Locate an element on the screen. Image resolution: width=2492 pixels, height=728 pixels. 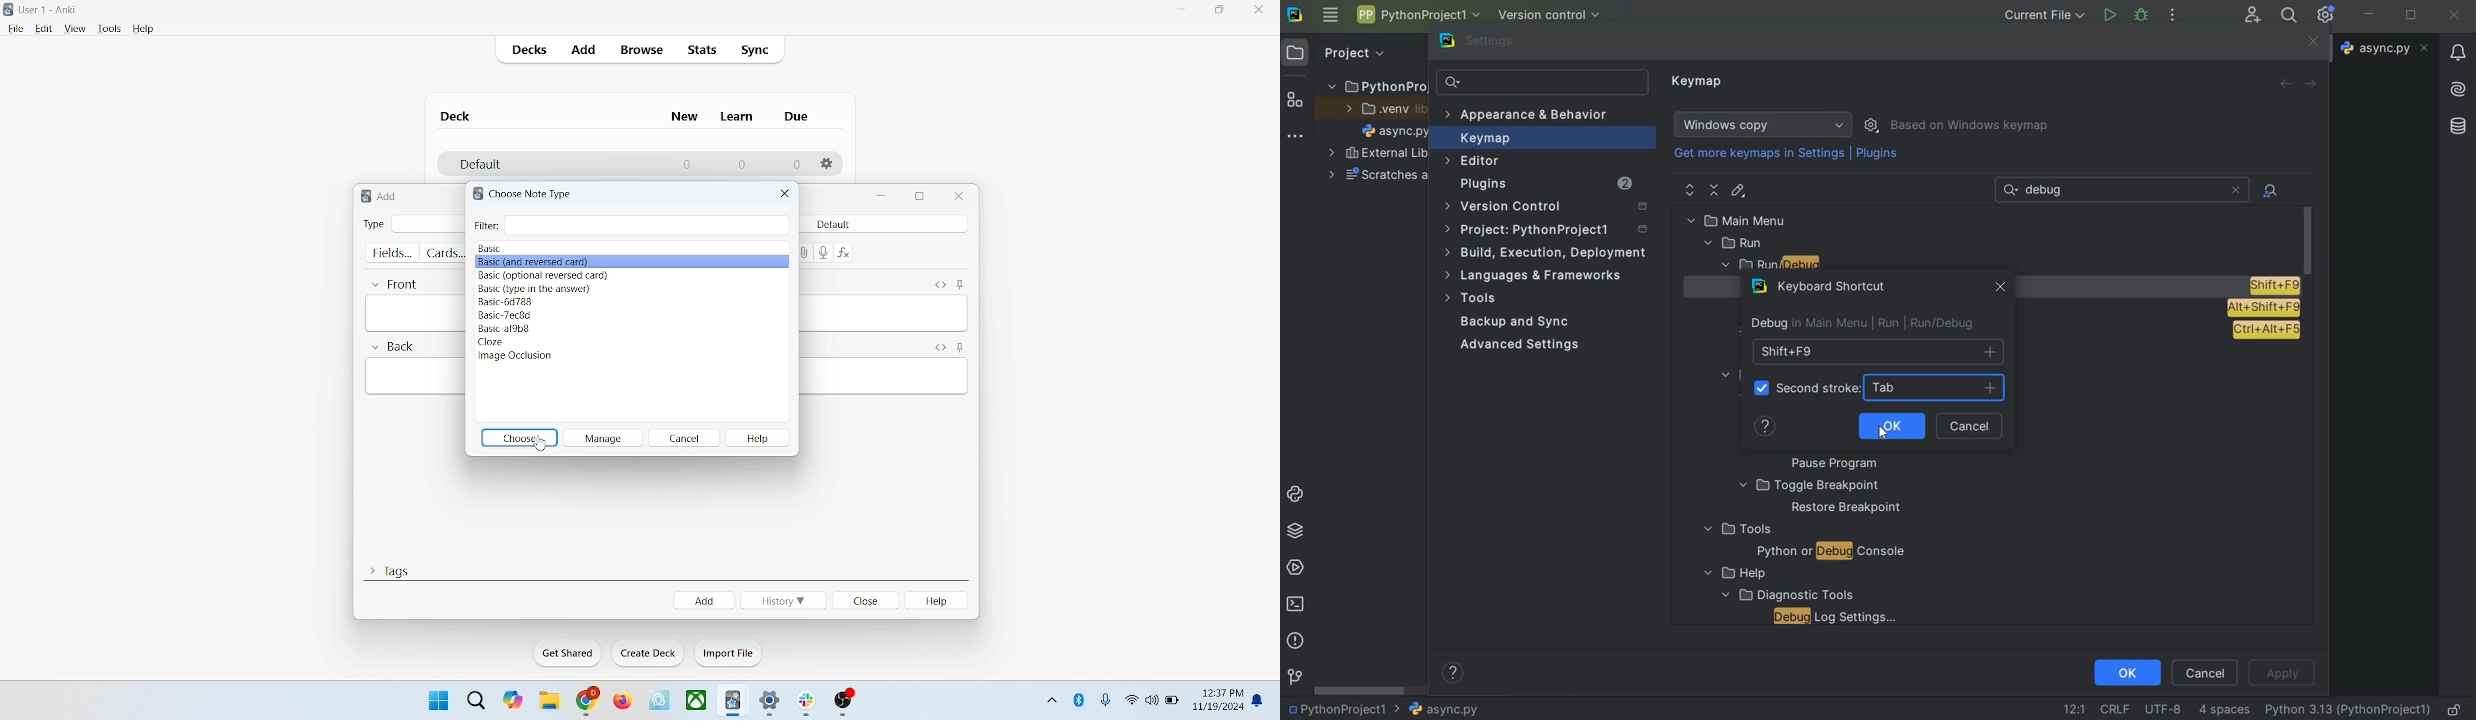
code with me is located at coordinates (2253, 14).